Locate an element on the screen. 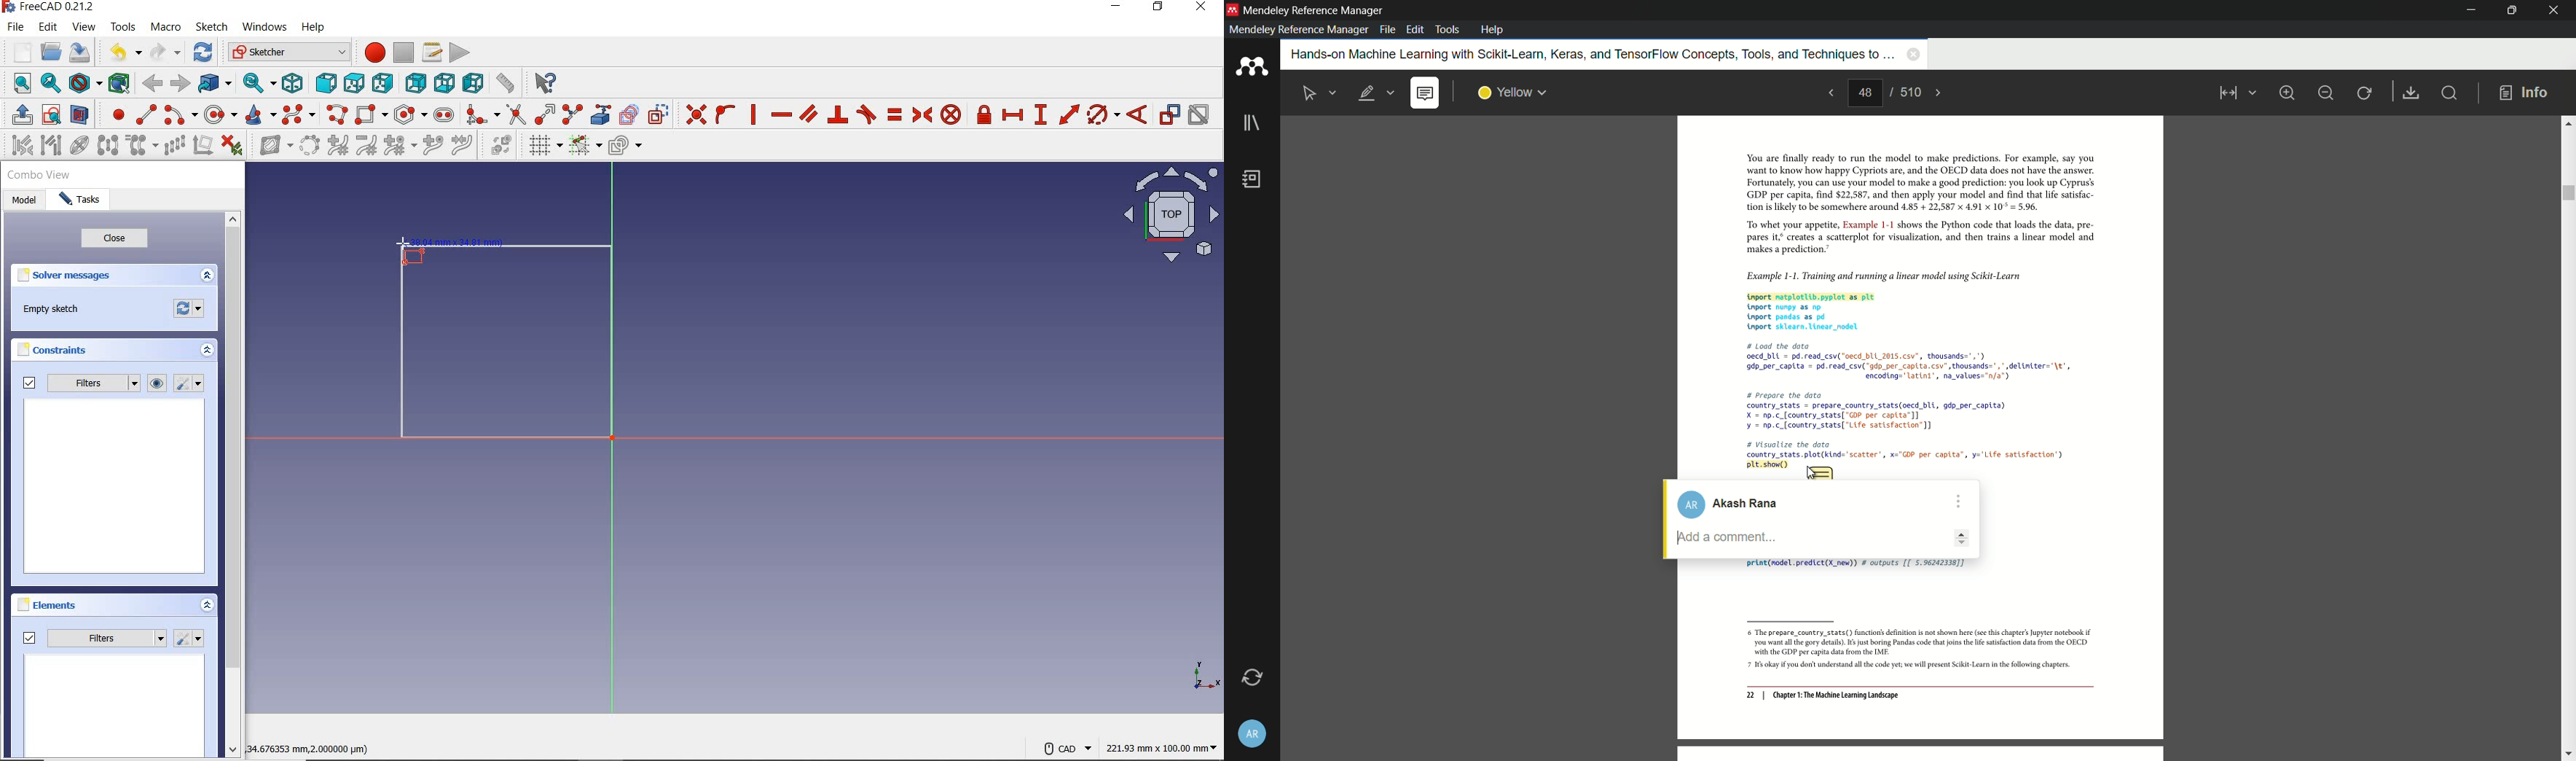 The image size is (2576, 784). top view is located at coordinates (1169, 219).